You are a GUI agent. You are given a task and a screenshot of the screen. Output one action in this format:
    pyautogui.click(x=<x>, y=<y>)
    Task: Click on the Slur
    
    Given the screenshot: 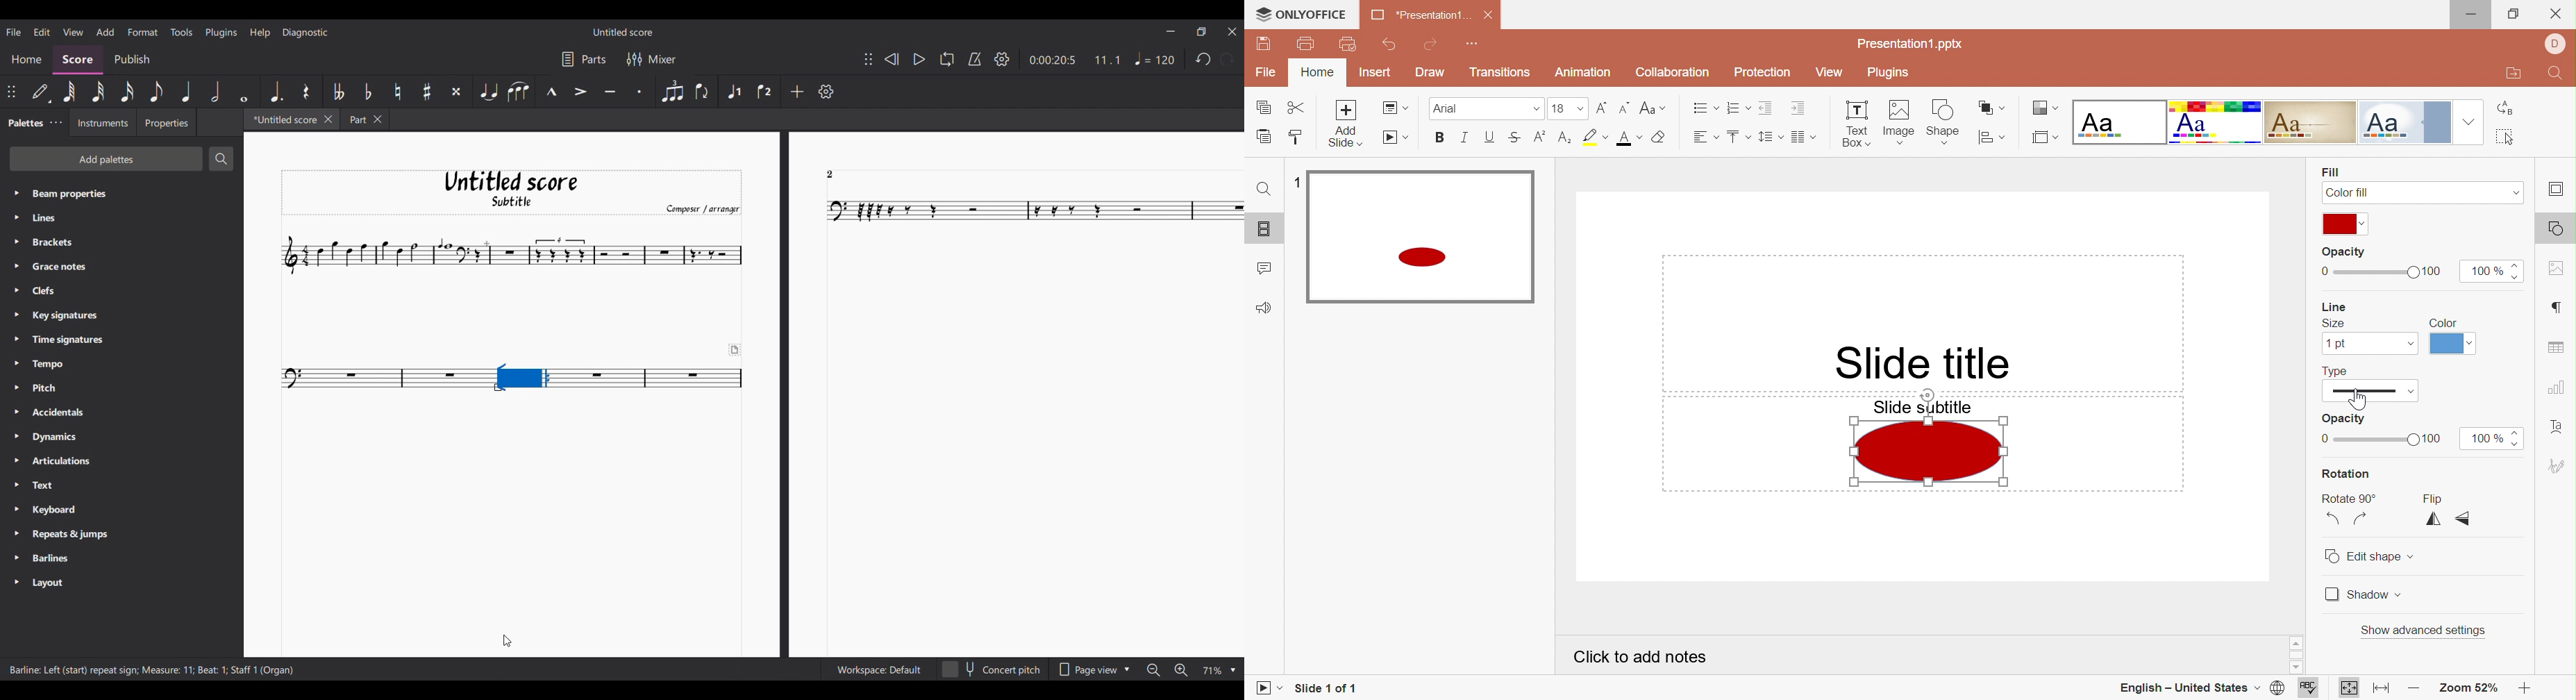 What is the action you would take?
    pyautogui.click(x=518, y=91)
    